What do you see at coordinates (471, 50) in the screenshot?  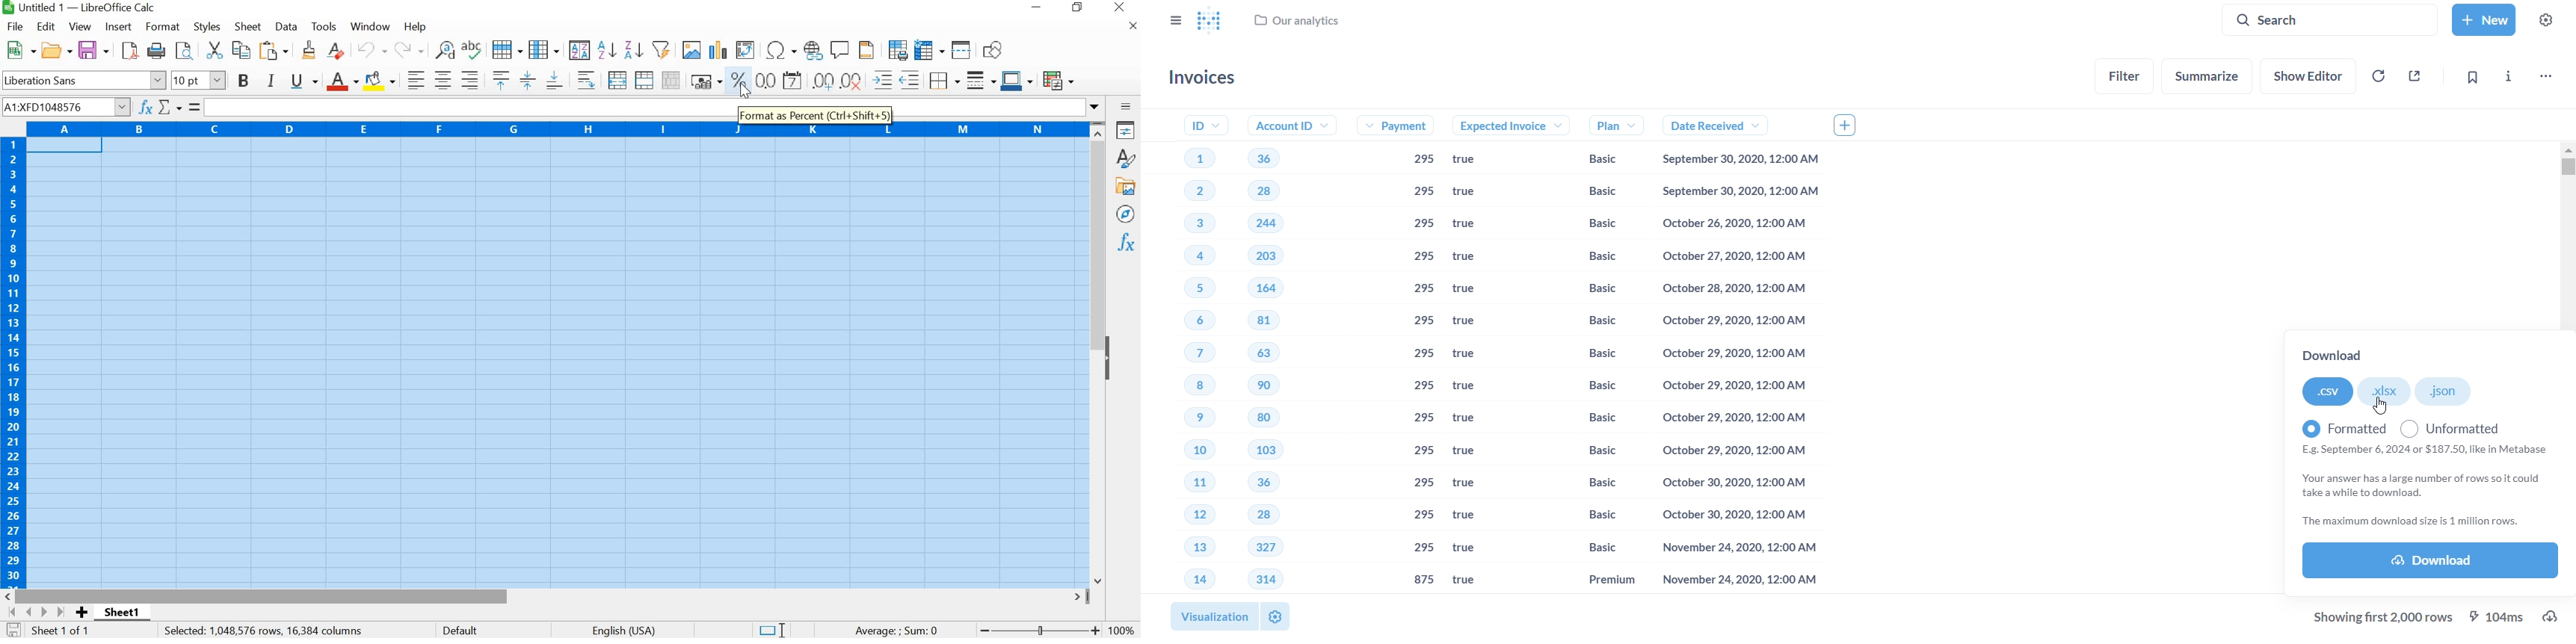 I see `Spelling` at bounding box center [471, 50].